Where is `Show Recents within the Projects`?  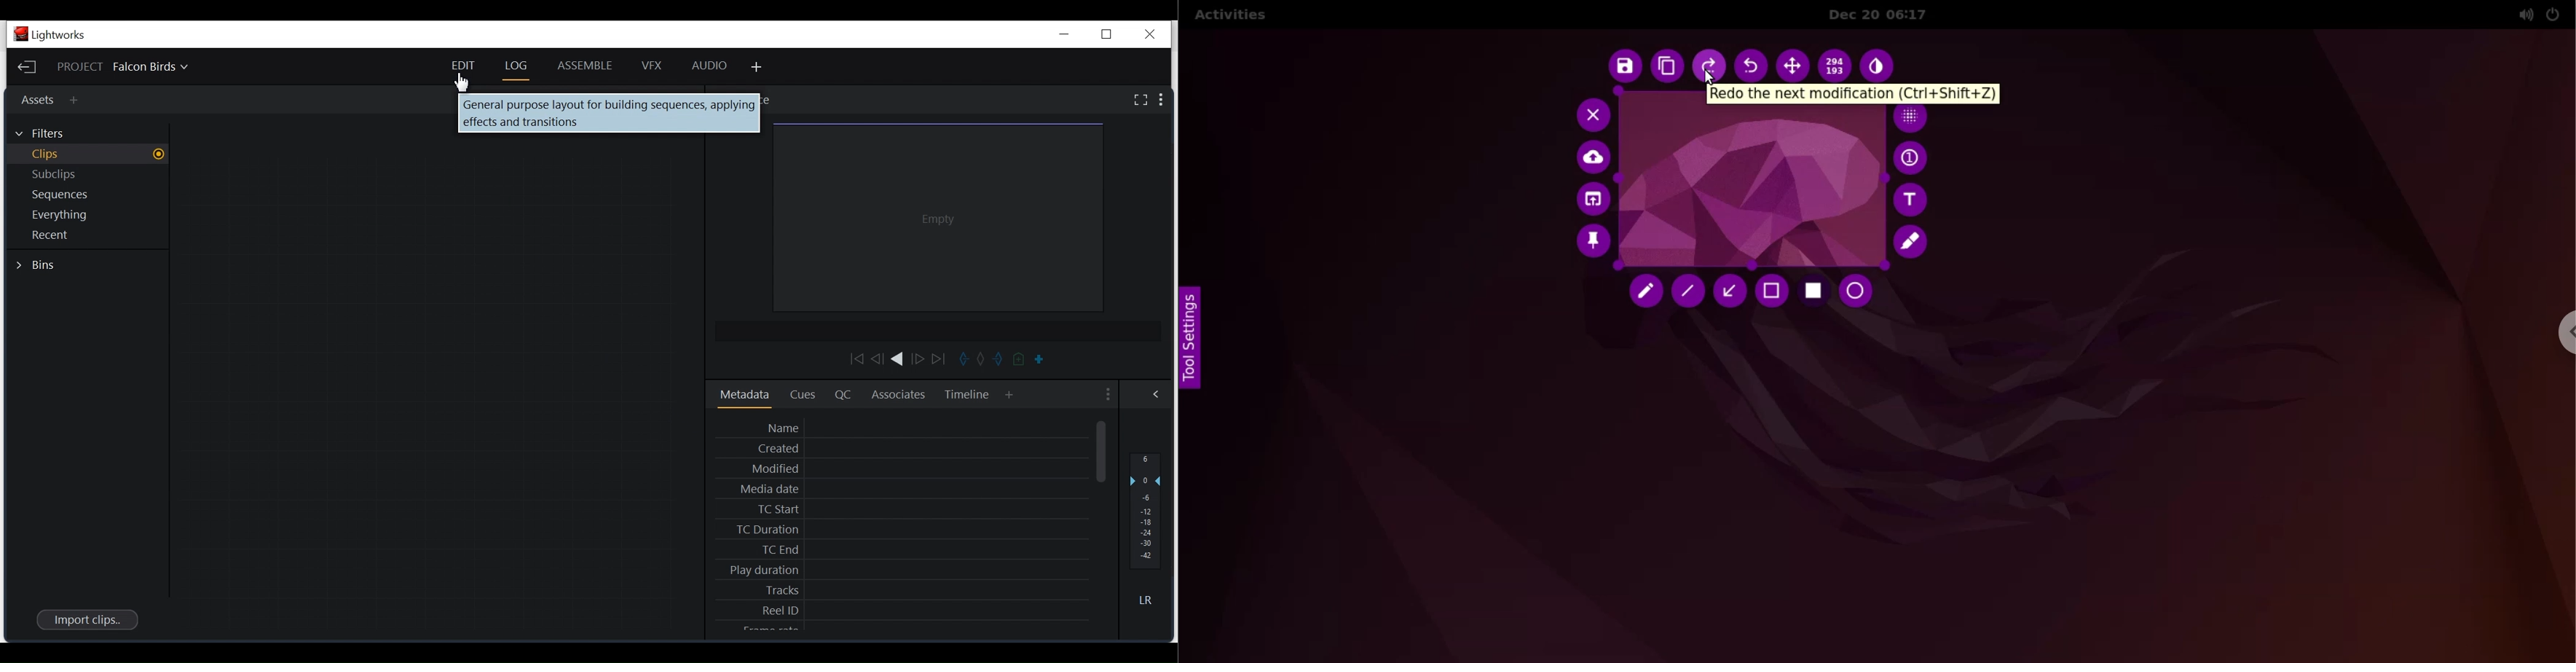 Show Recents within the Projects is located at coordinates (83, 236).